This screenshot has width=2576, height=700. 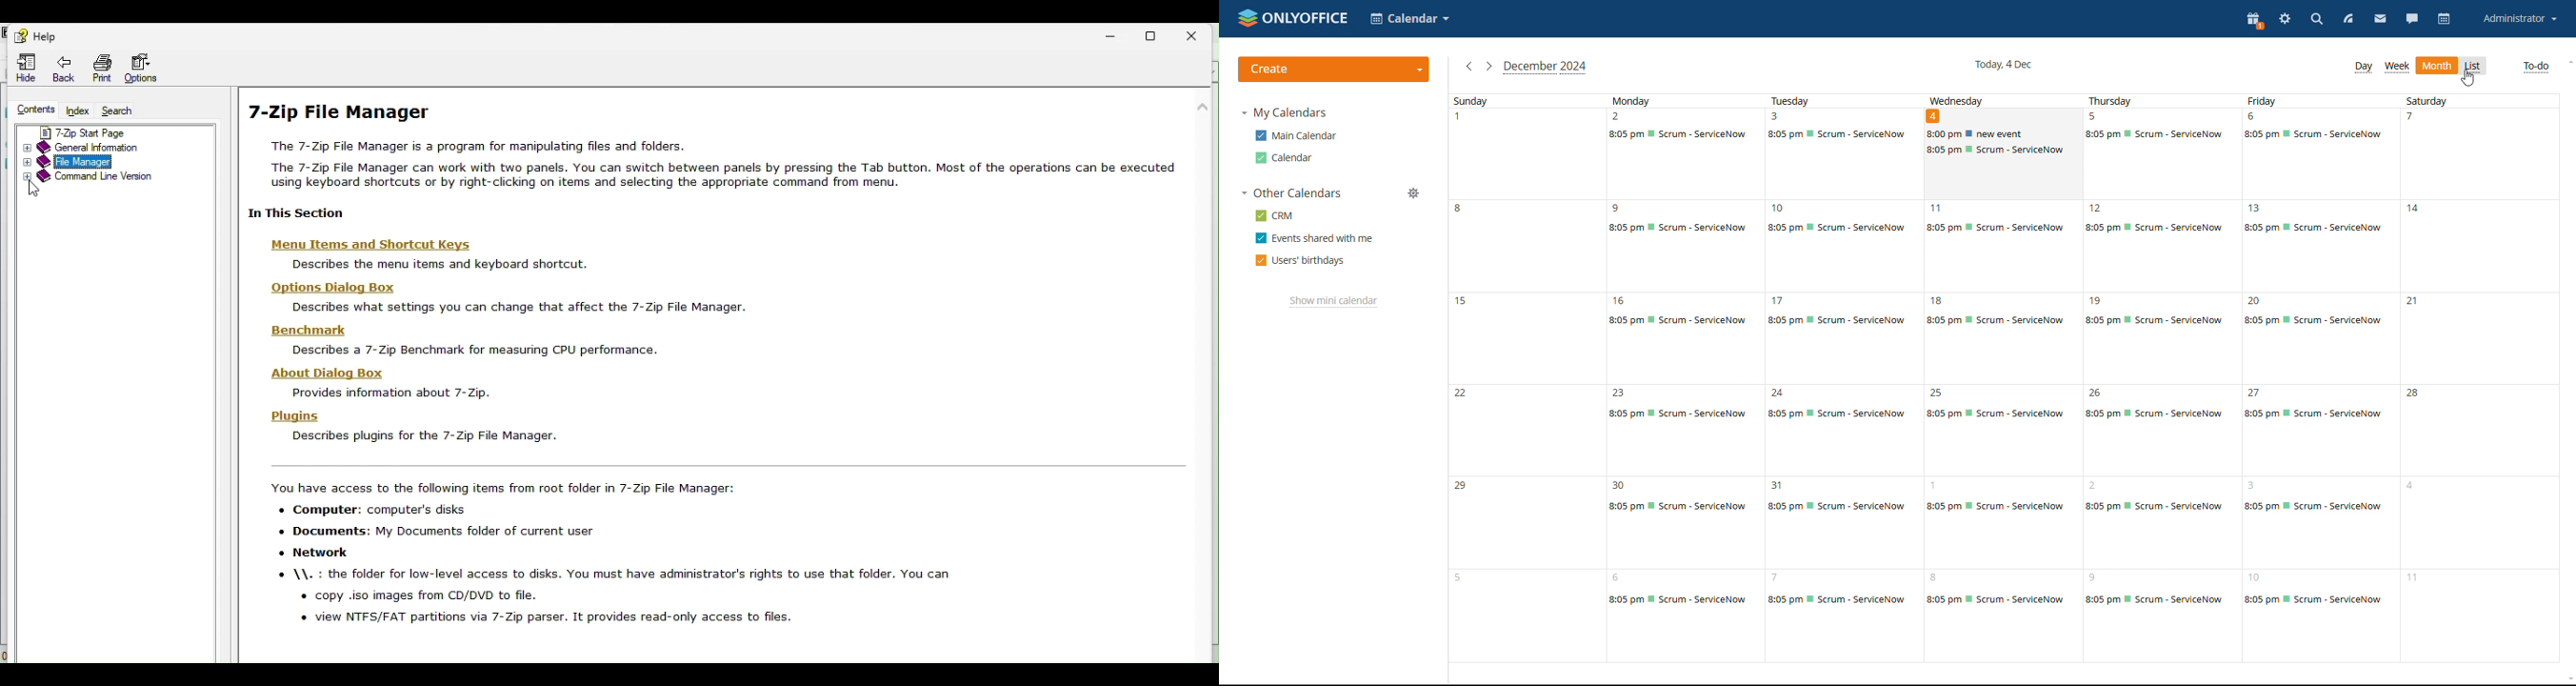 I want to click on Provides information about 7-Zip., so click(x=393, y=393).